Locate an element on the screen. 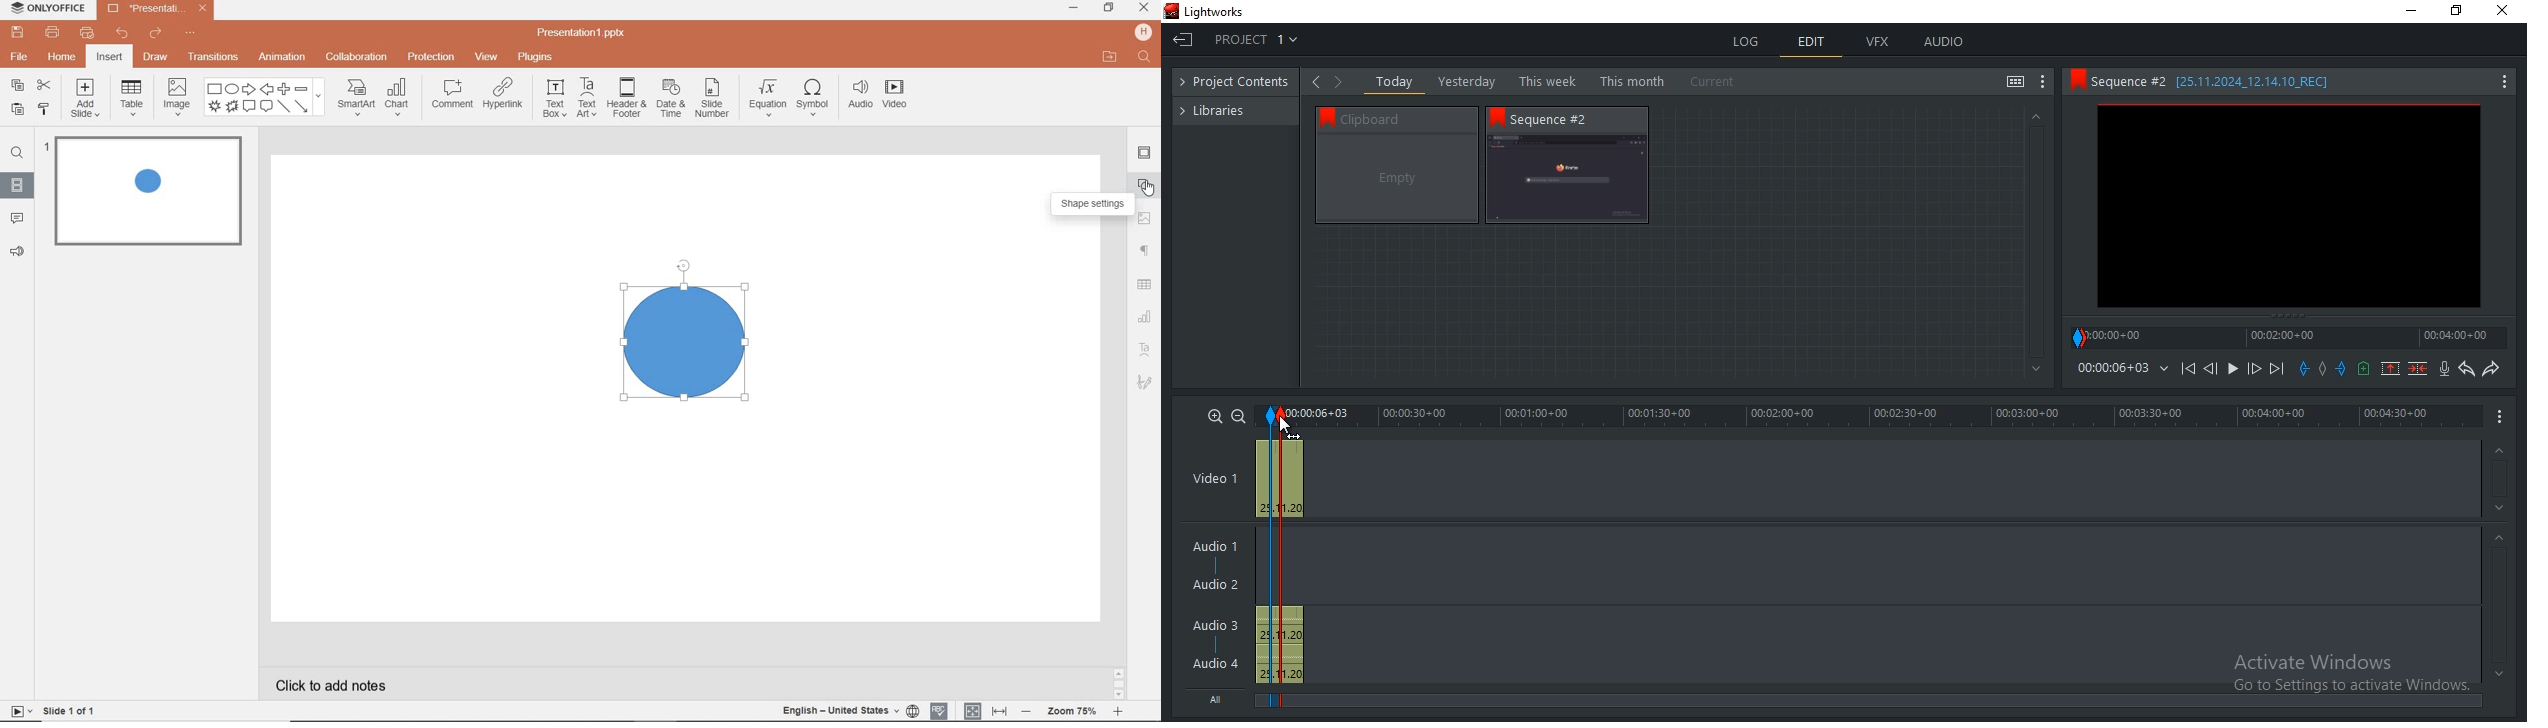 This screenshot has height=728, width=2548. undo is located at coordinates (2467, 369).